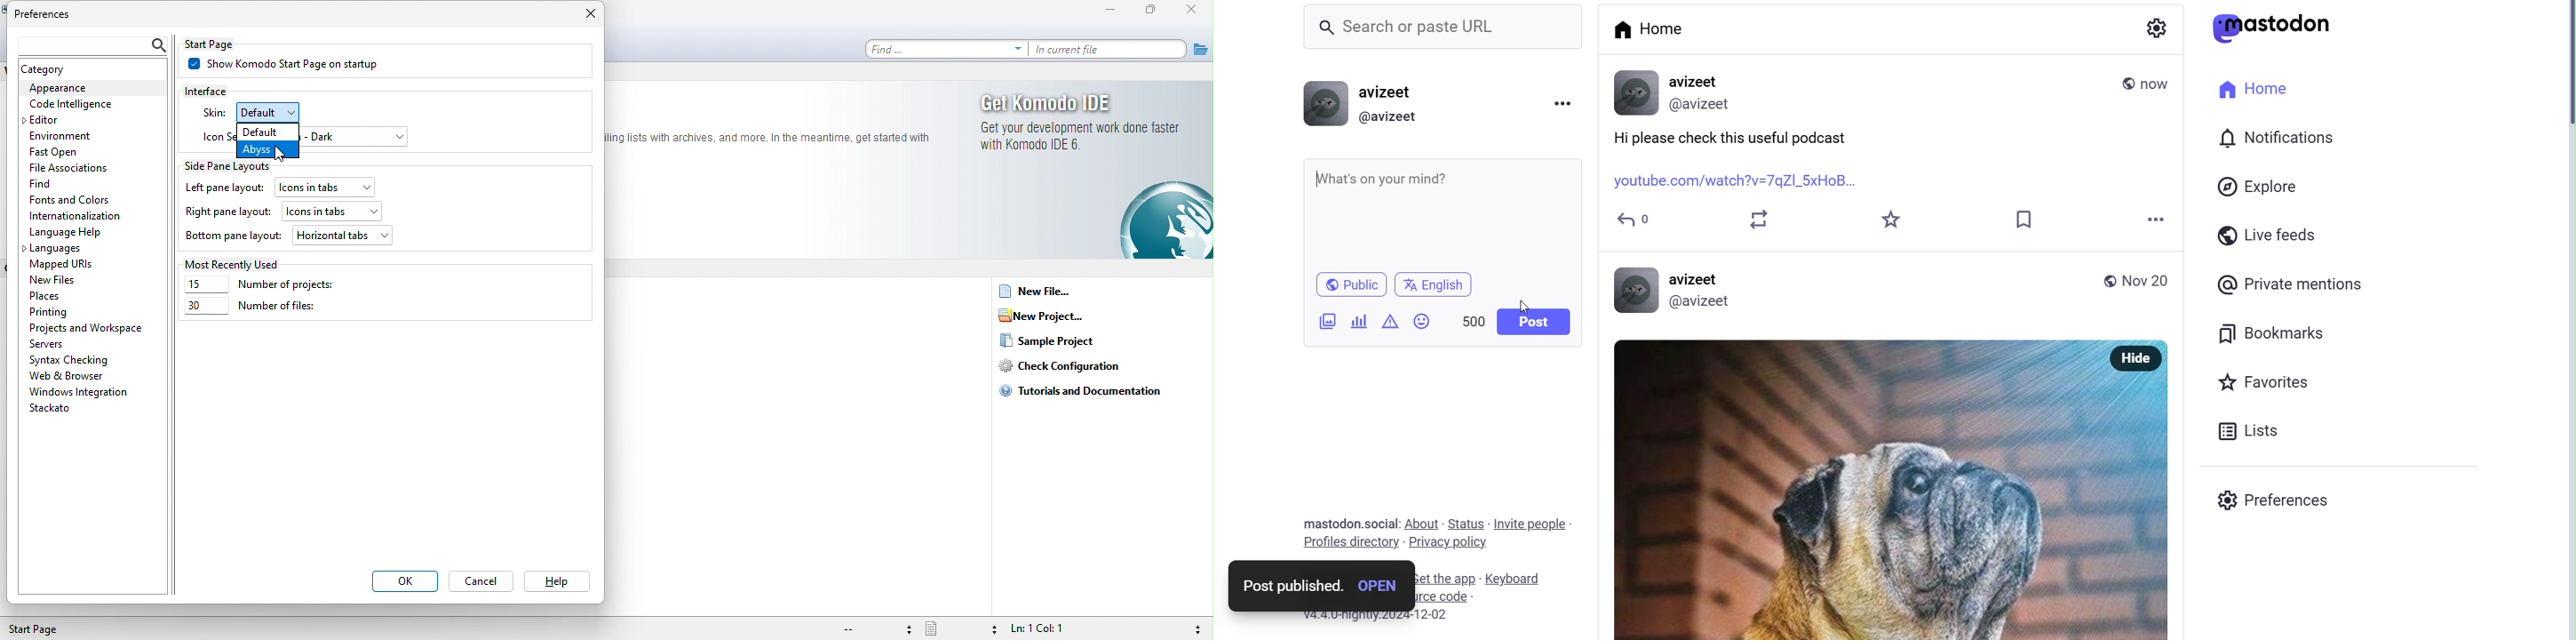  I want to click on get the app, so click(1448, 576).